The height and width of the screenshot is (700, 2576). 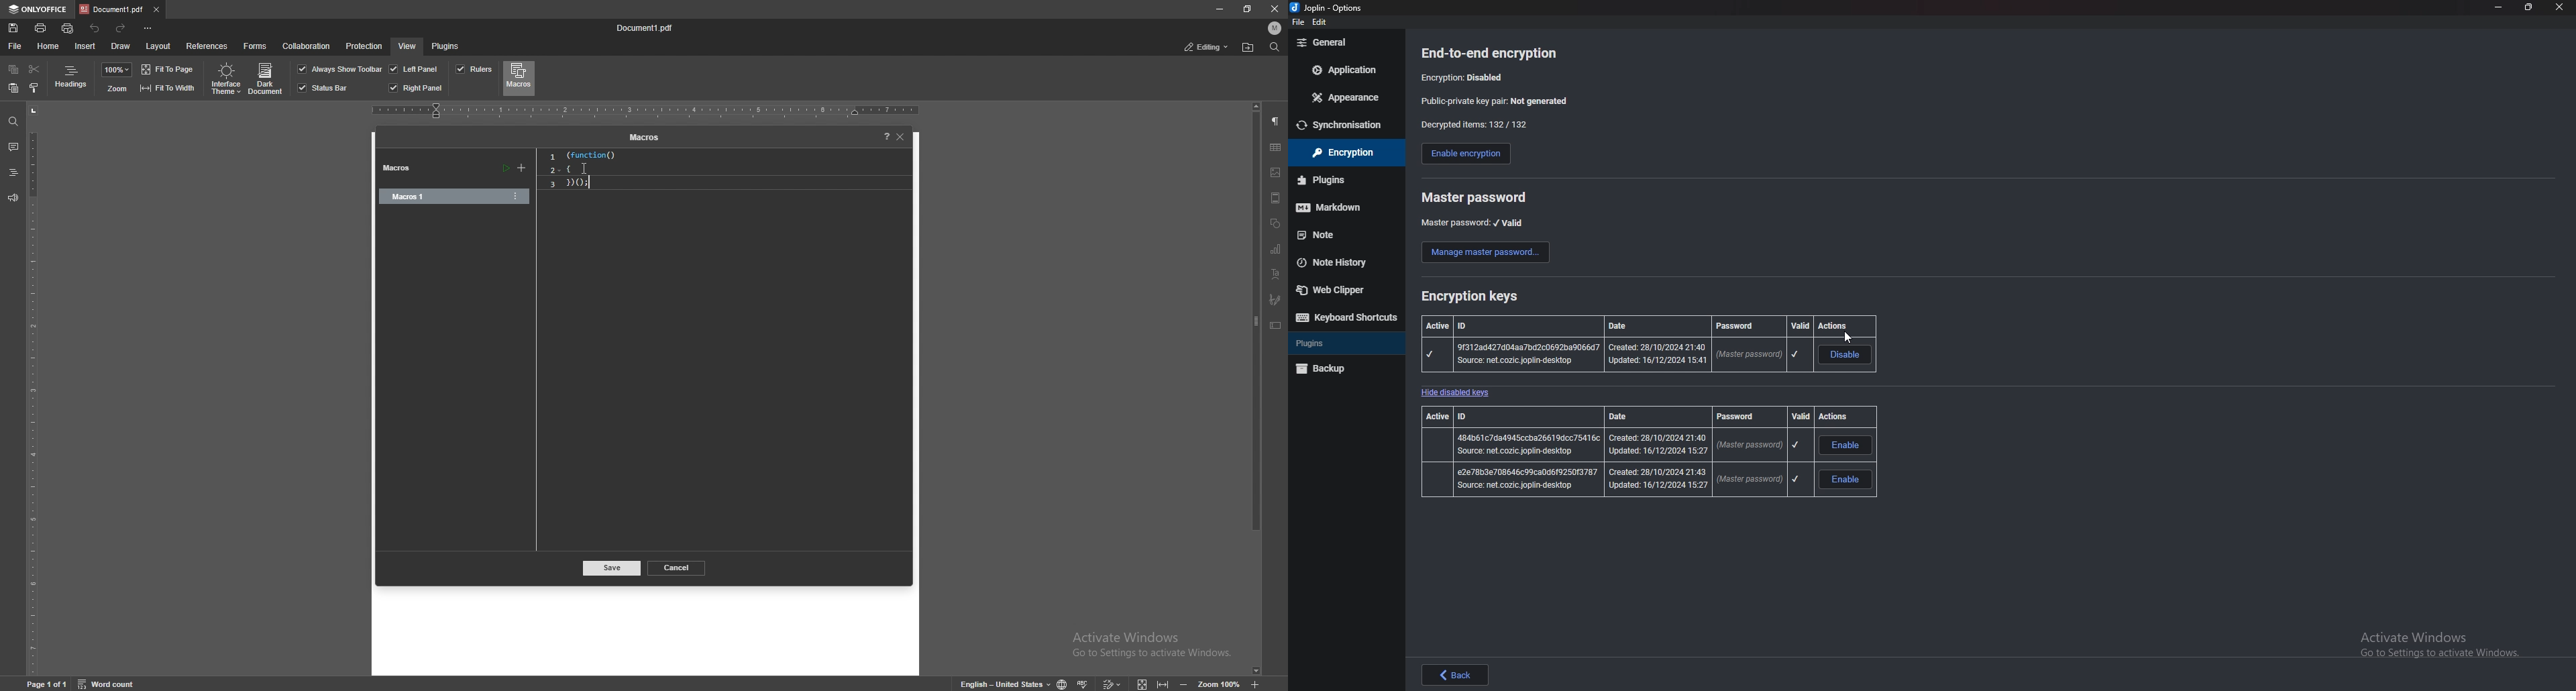 What do you see at coordinates (1346, 152) in the screenshot?
I see `encryption` at bounding box center [1346, 152].